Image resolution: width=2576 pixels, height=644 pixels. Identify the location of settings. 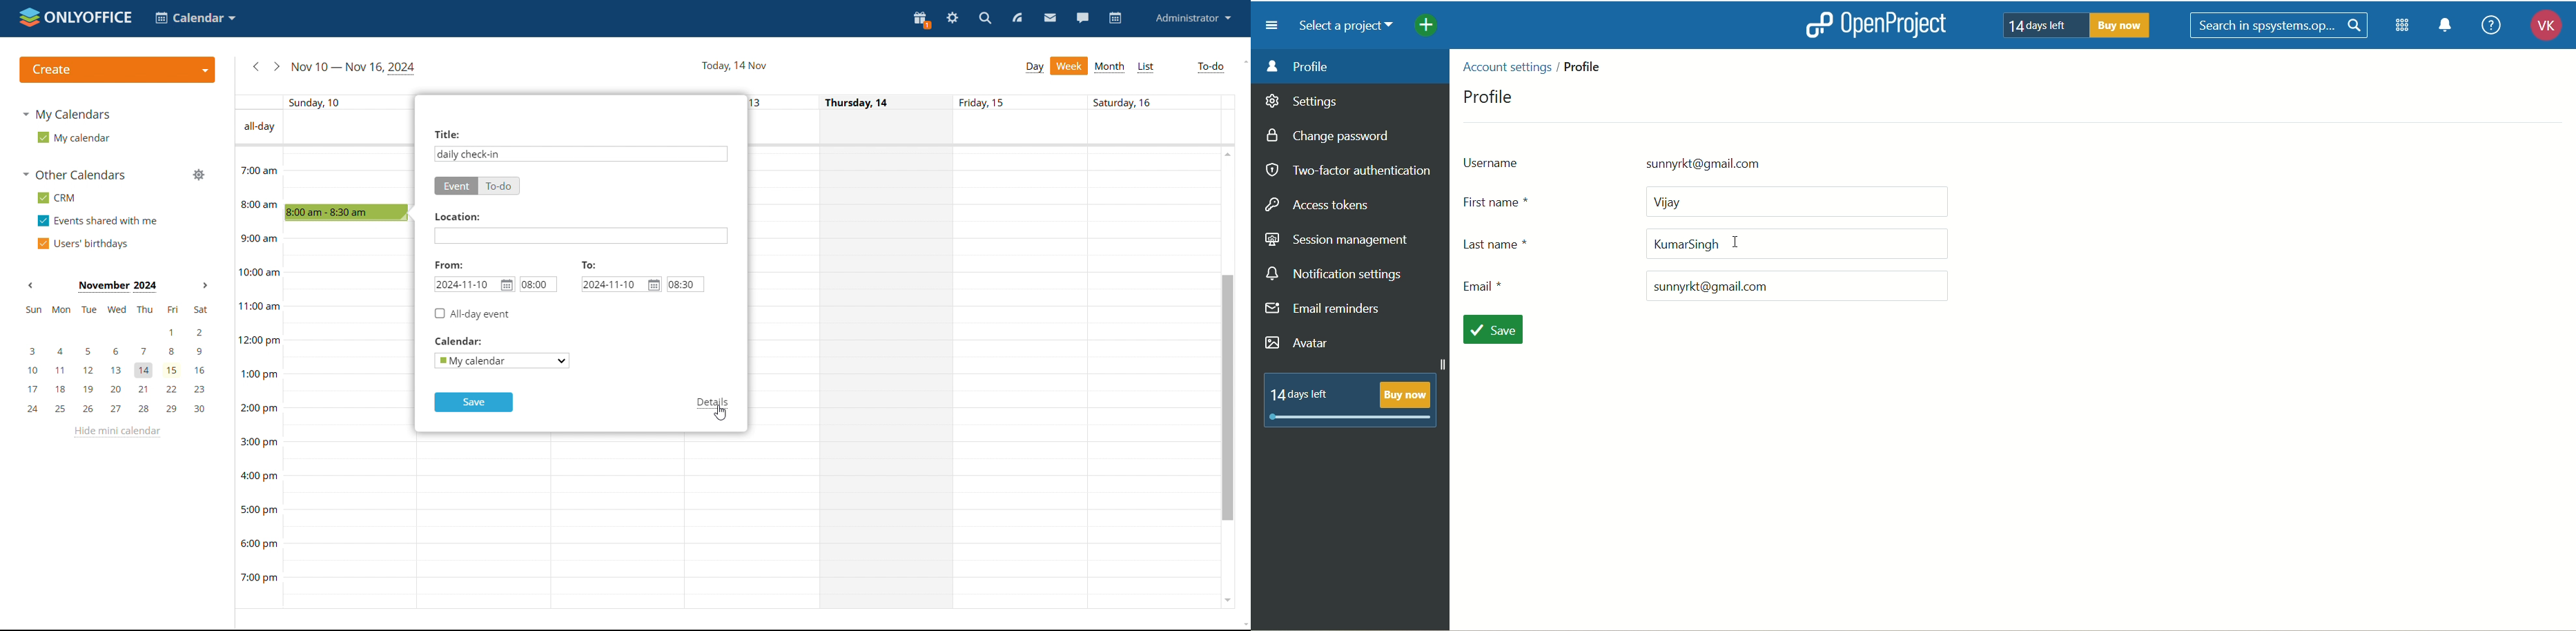
(1302, 104).